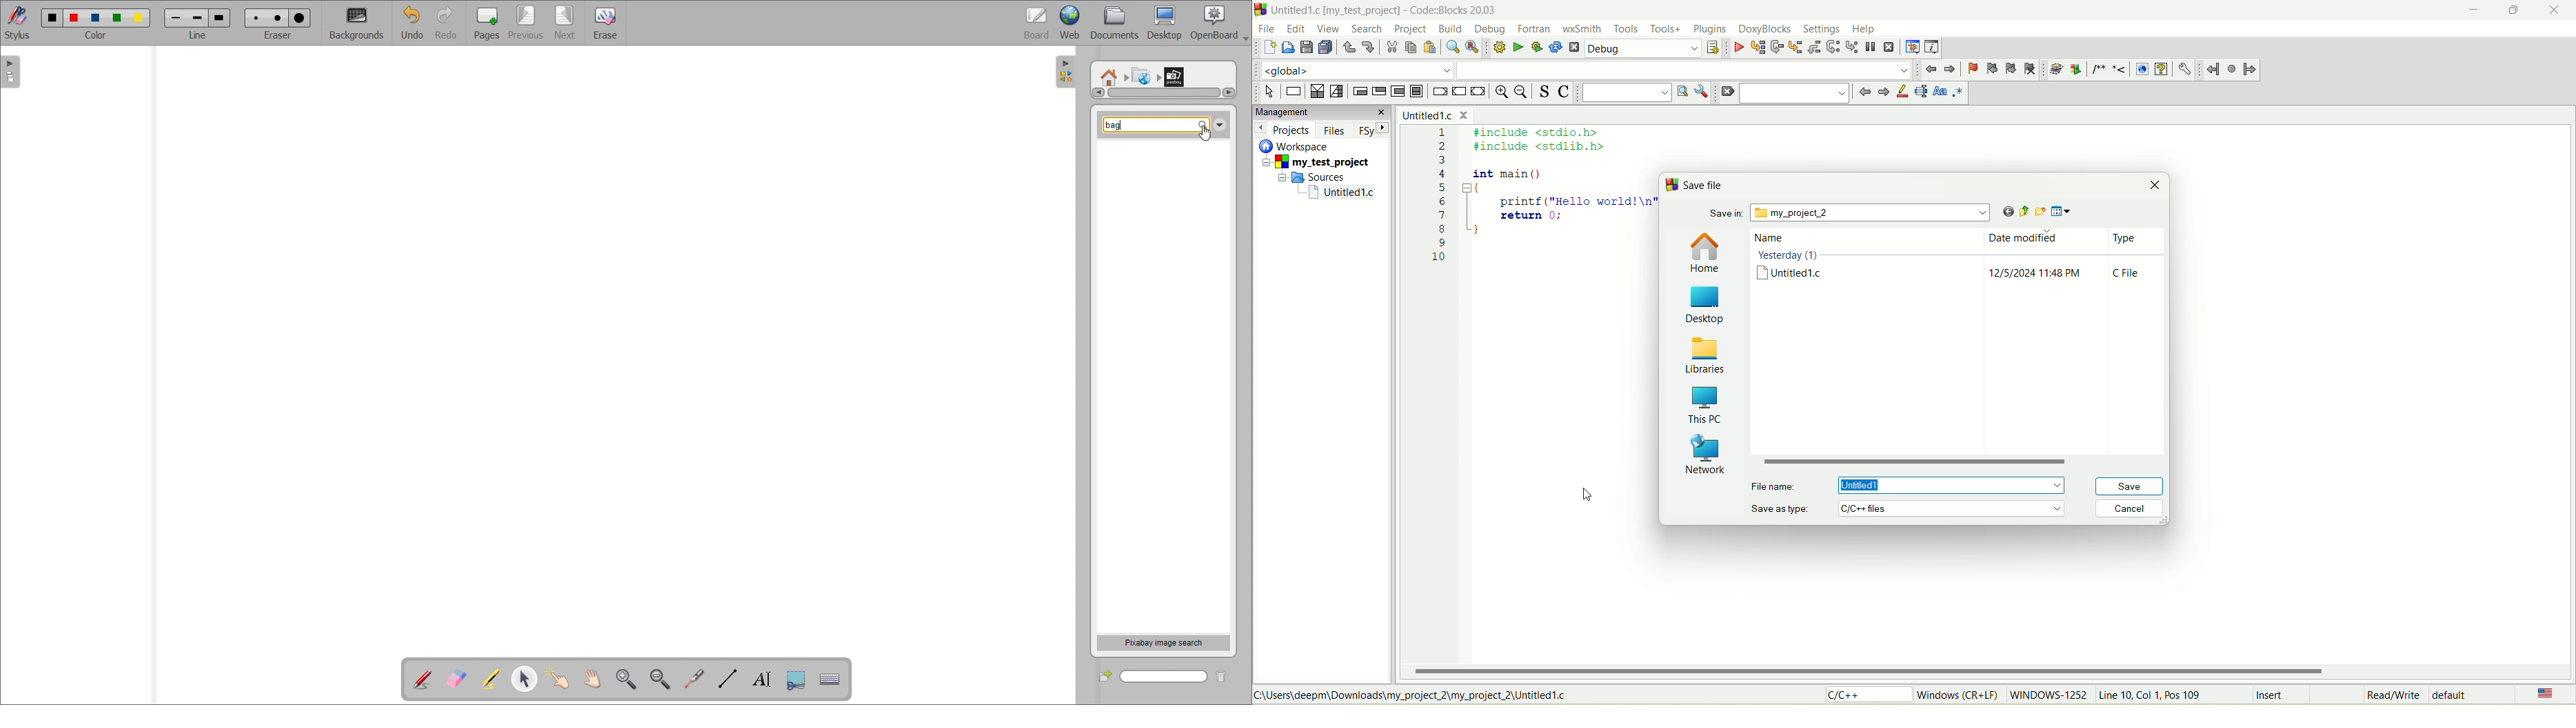  What do you see at coordinates (1707, 404) in the screenshot?
I see `this PC` at bounding box center [1707, 404].